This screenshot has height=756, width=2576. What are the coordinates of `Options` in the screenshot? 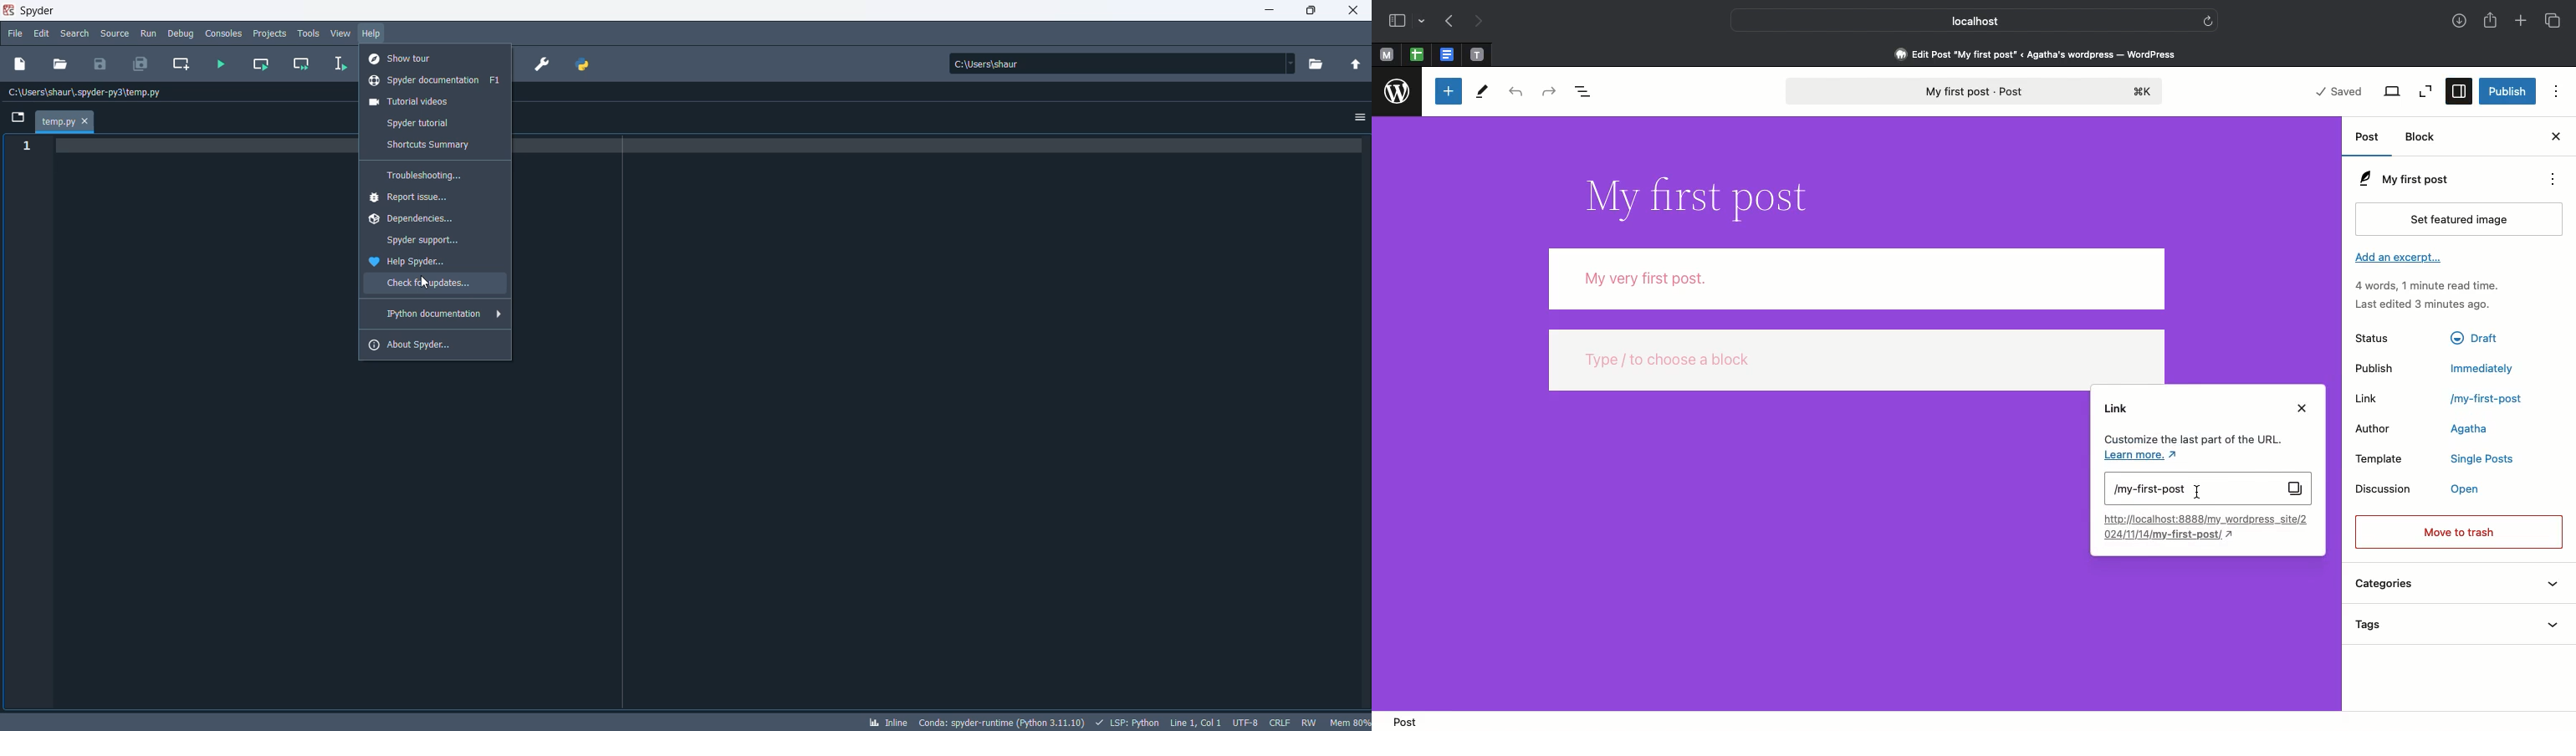 It's located at (2558, 90).